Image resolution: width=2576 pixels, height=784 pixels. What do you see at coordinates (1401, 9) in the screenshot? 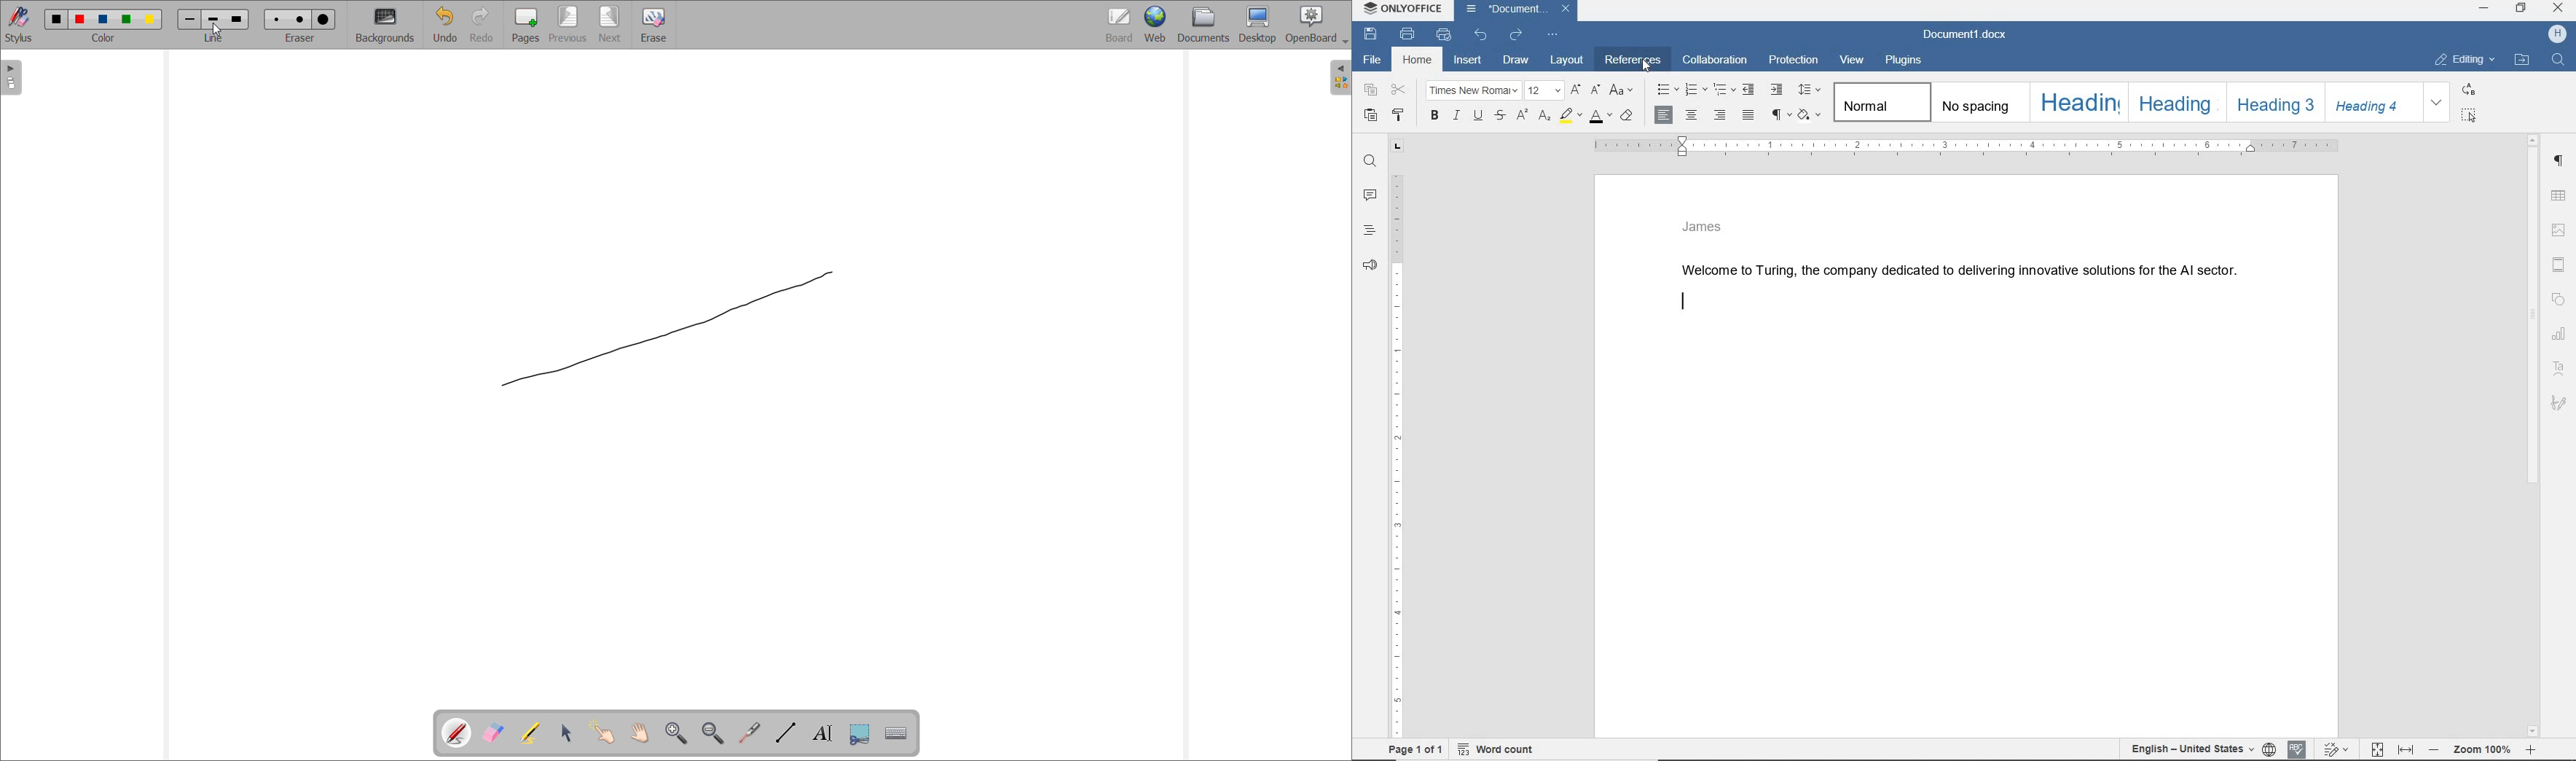
I see `ONLYOFFICE` at bounding box center [1401, 9].